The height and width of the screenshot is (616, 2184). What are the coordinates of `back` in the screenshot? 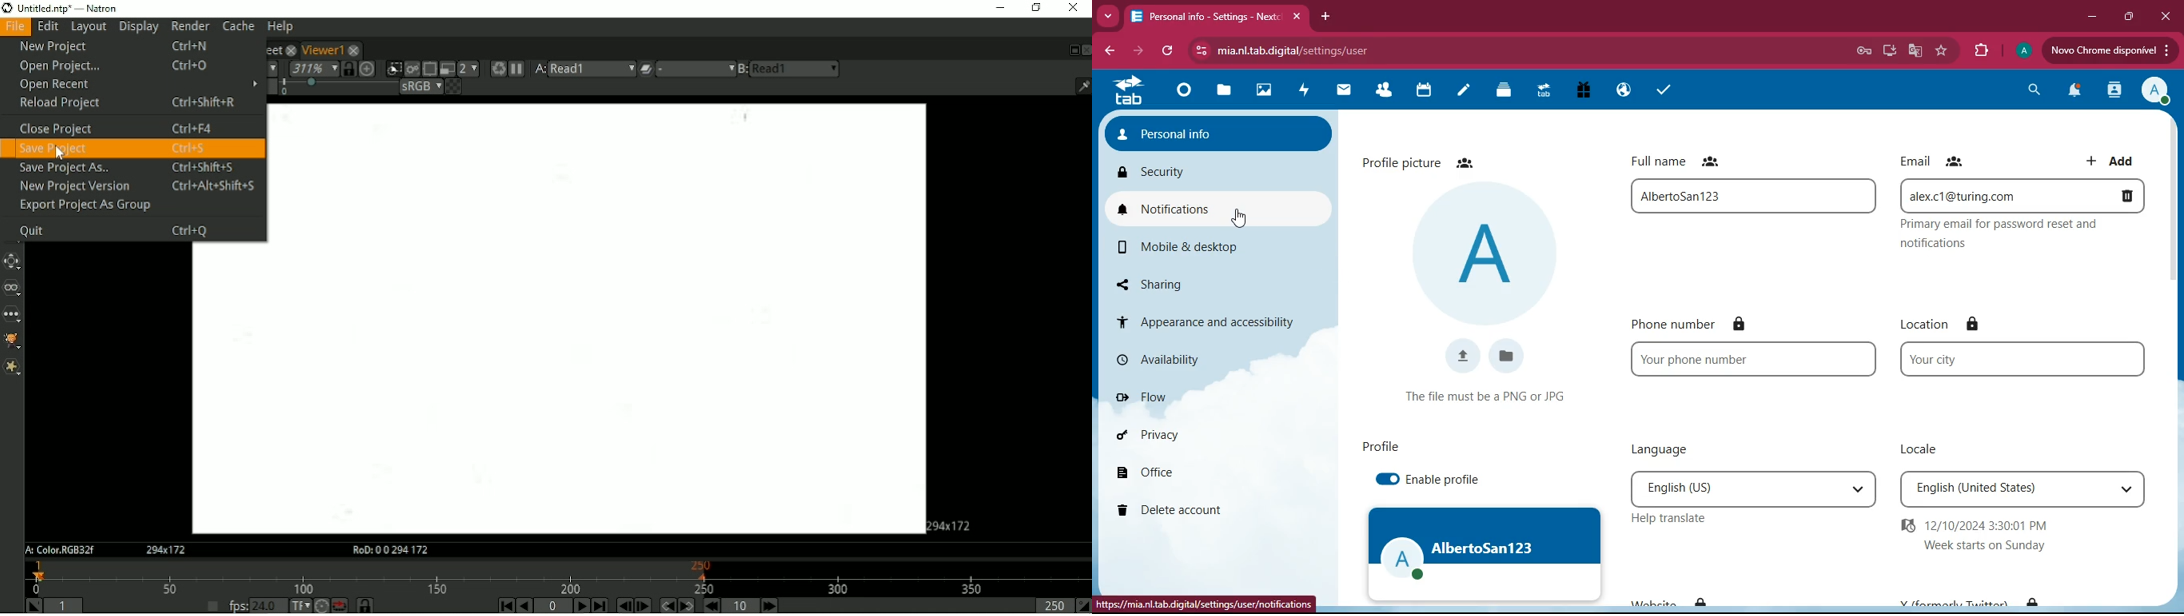 It's located at (1108, 51).